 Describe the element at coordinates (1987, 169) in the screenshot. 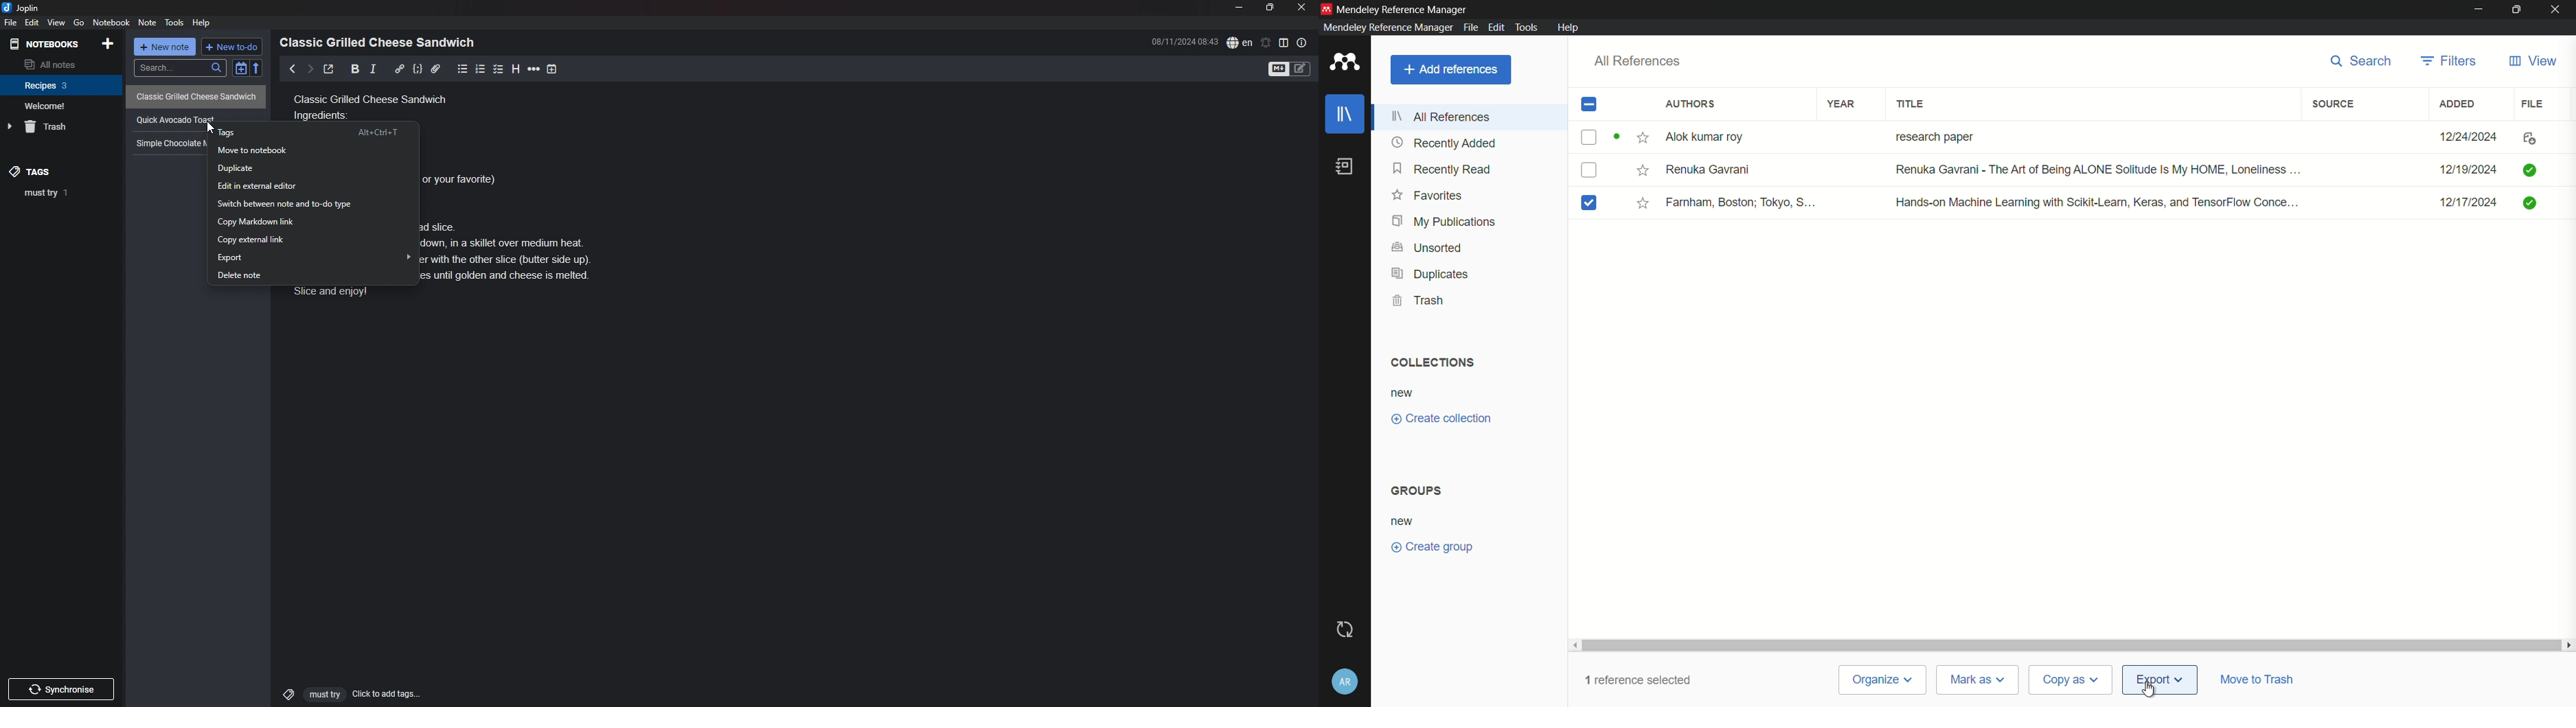

I see `Renuka Gavrani Renuka Gavrani - The Art of Being ALONE Solitude Is My HOME, Loneliness ...` at that location.